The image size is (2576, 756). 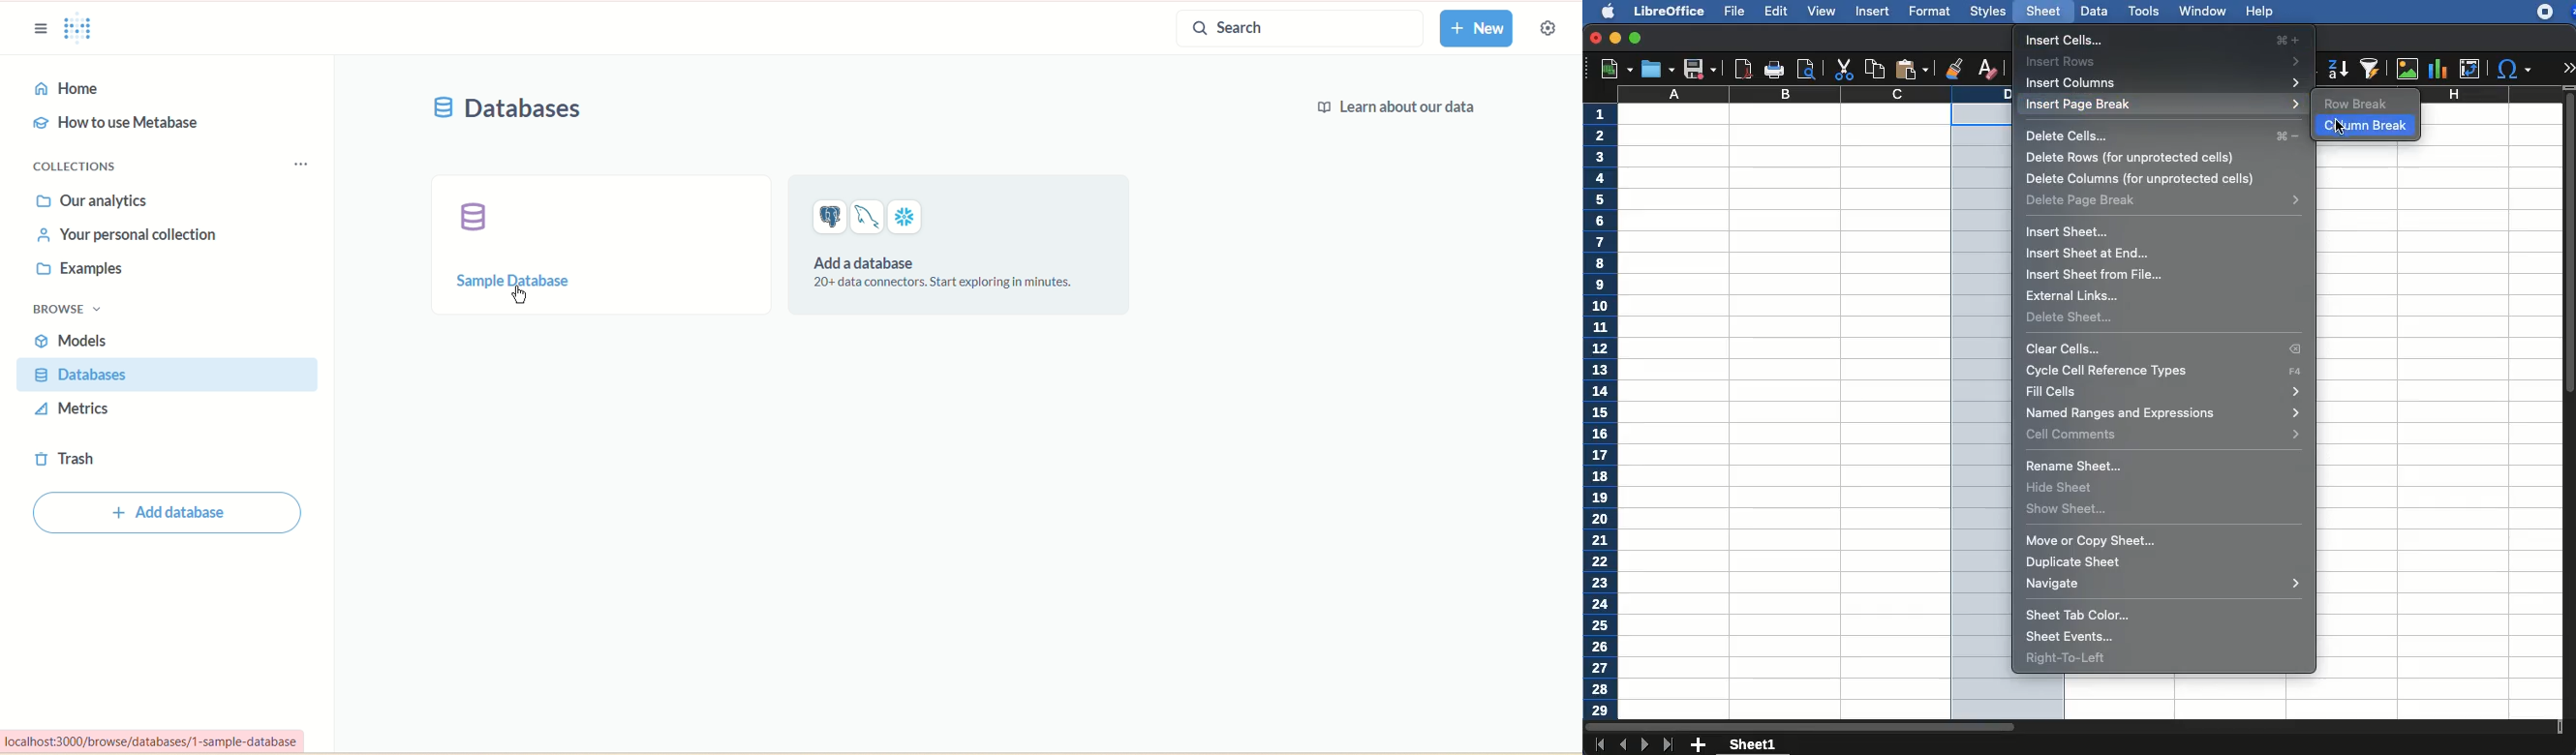 I want to click on fill cells, so click(x=2165, y=391).